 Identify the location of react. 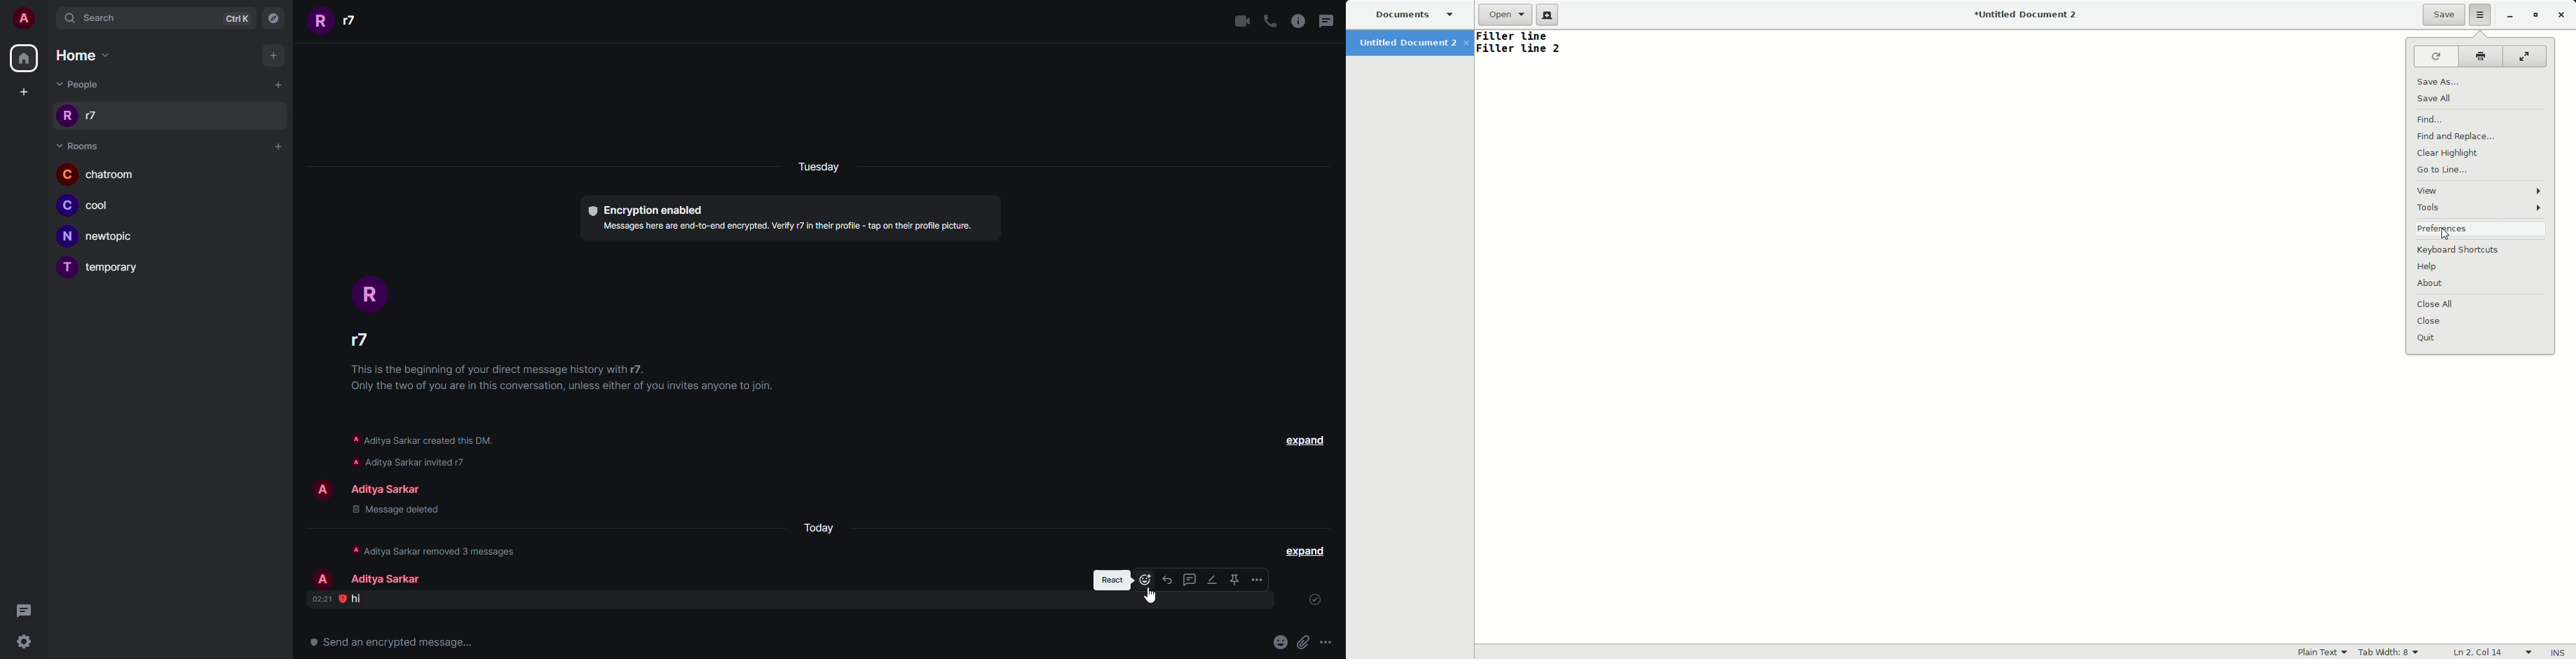
(1145, 580).